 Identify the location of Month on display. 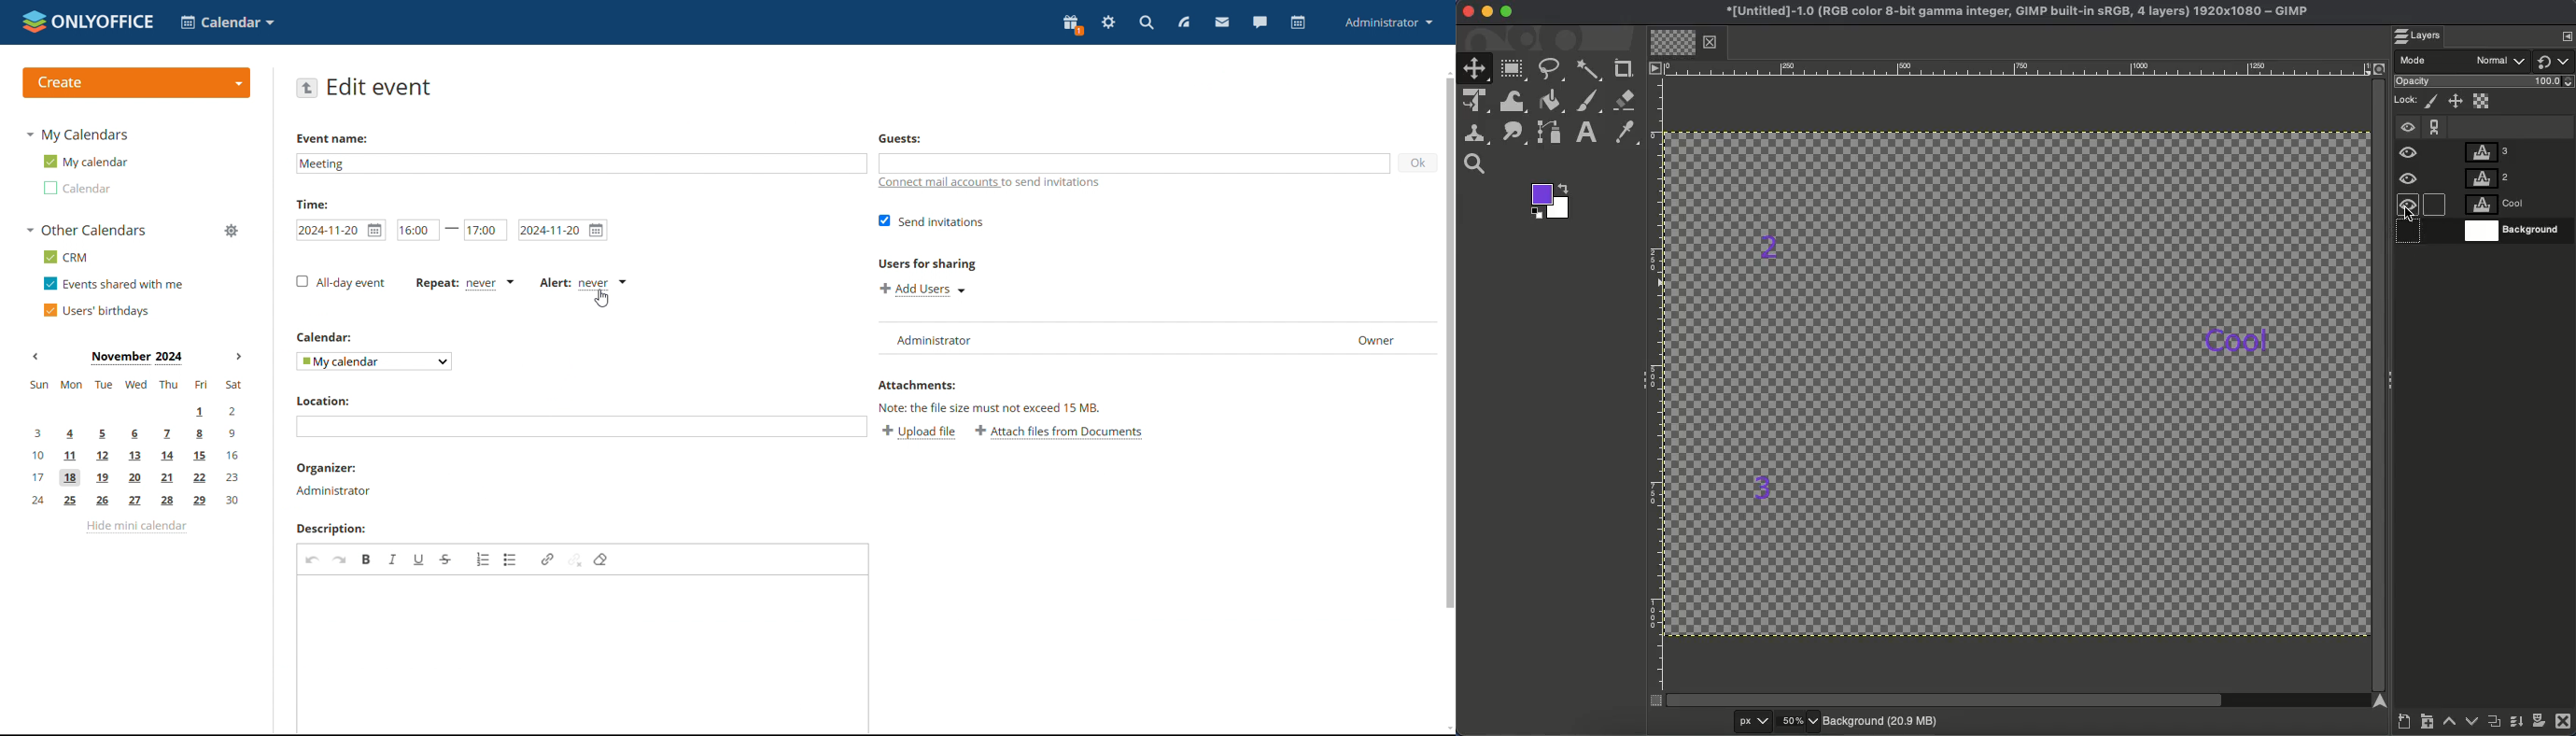
(137, 357).